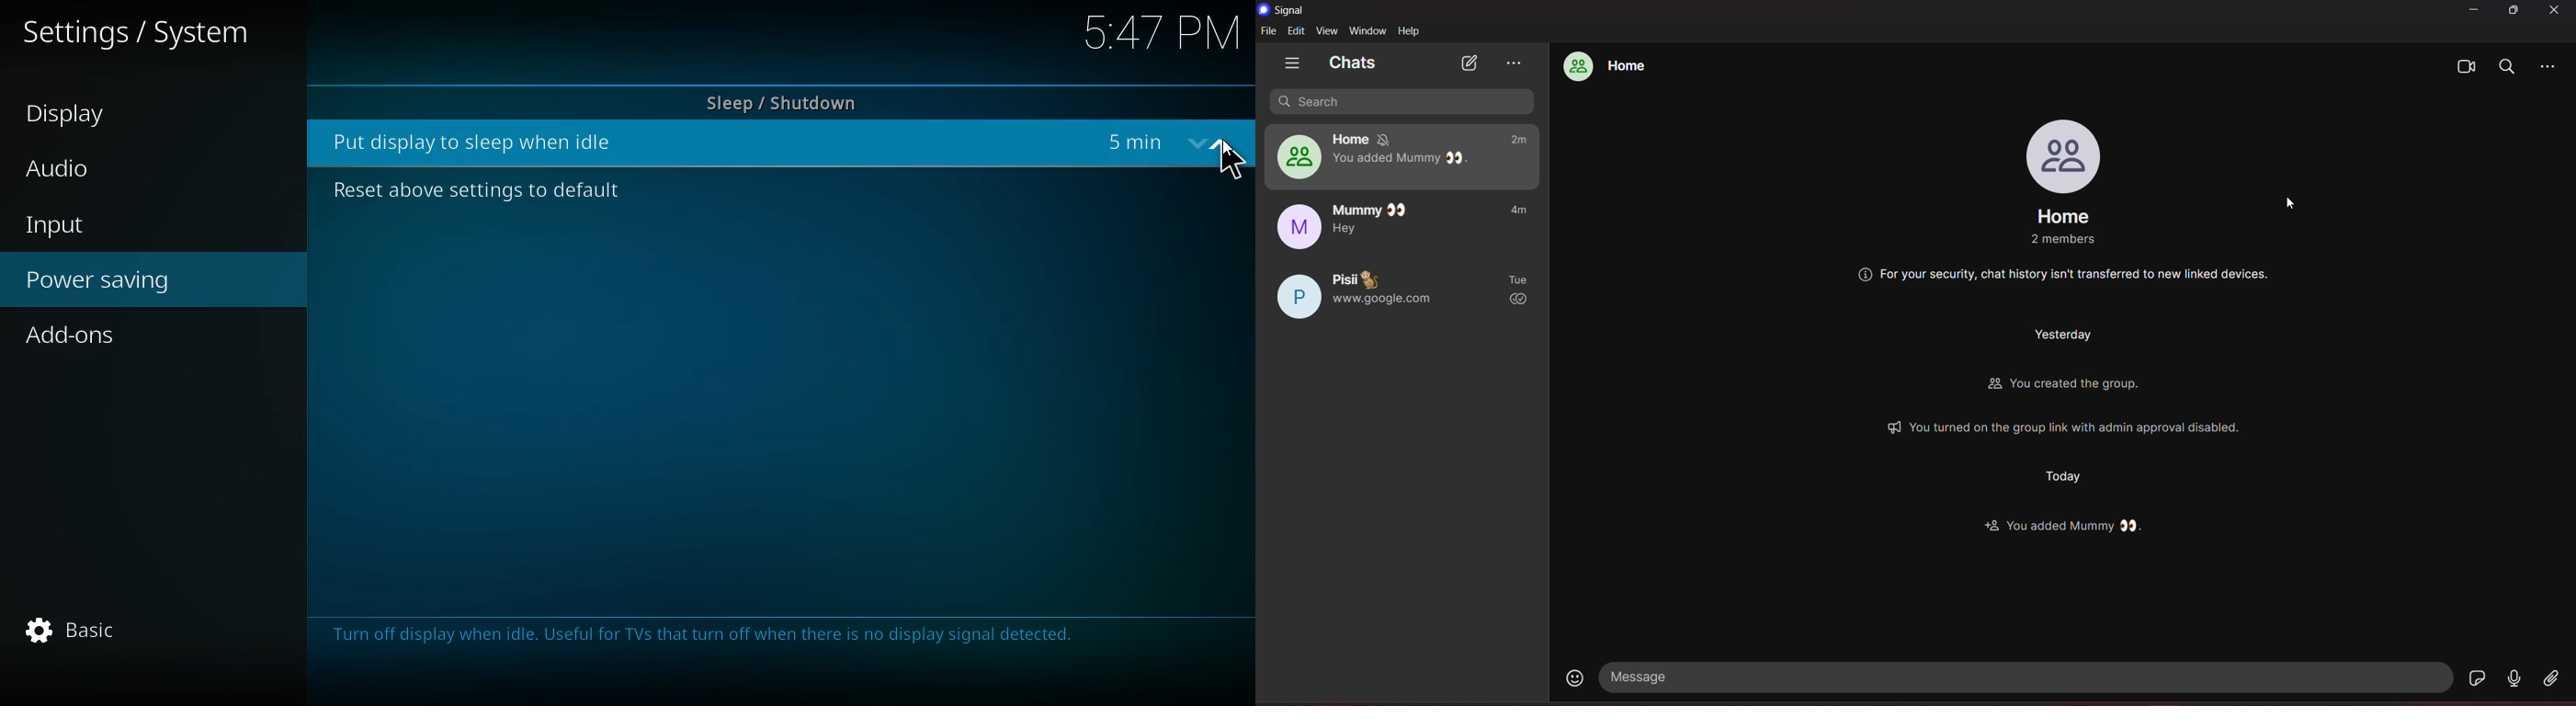 This screenshot has height=728, width=2576. What do you see at coordinates (102, 117) in the screenshot?
I see `display` at bounding box center [102, 117].